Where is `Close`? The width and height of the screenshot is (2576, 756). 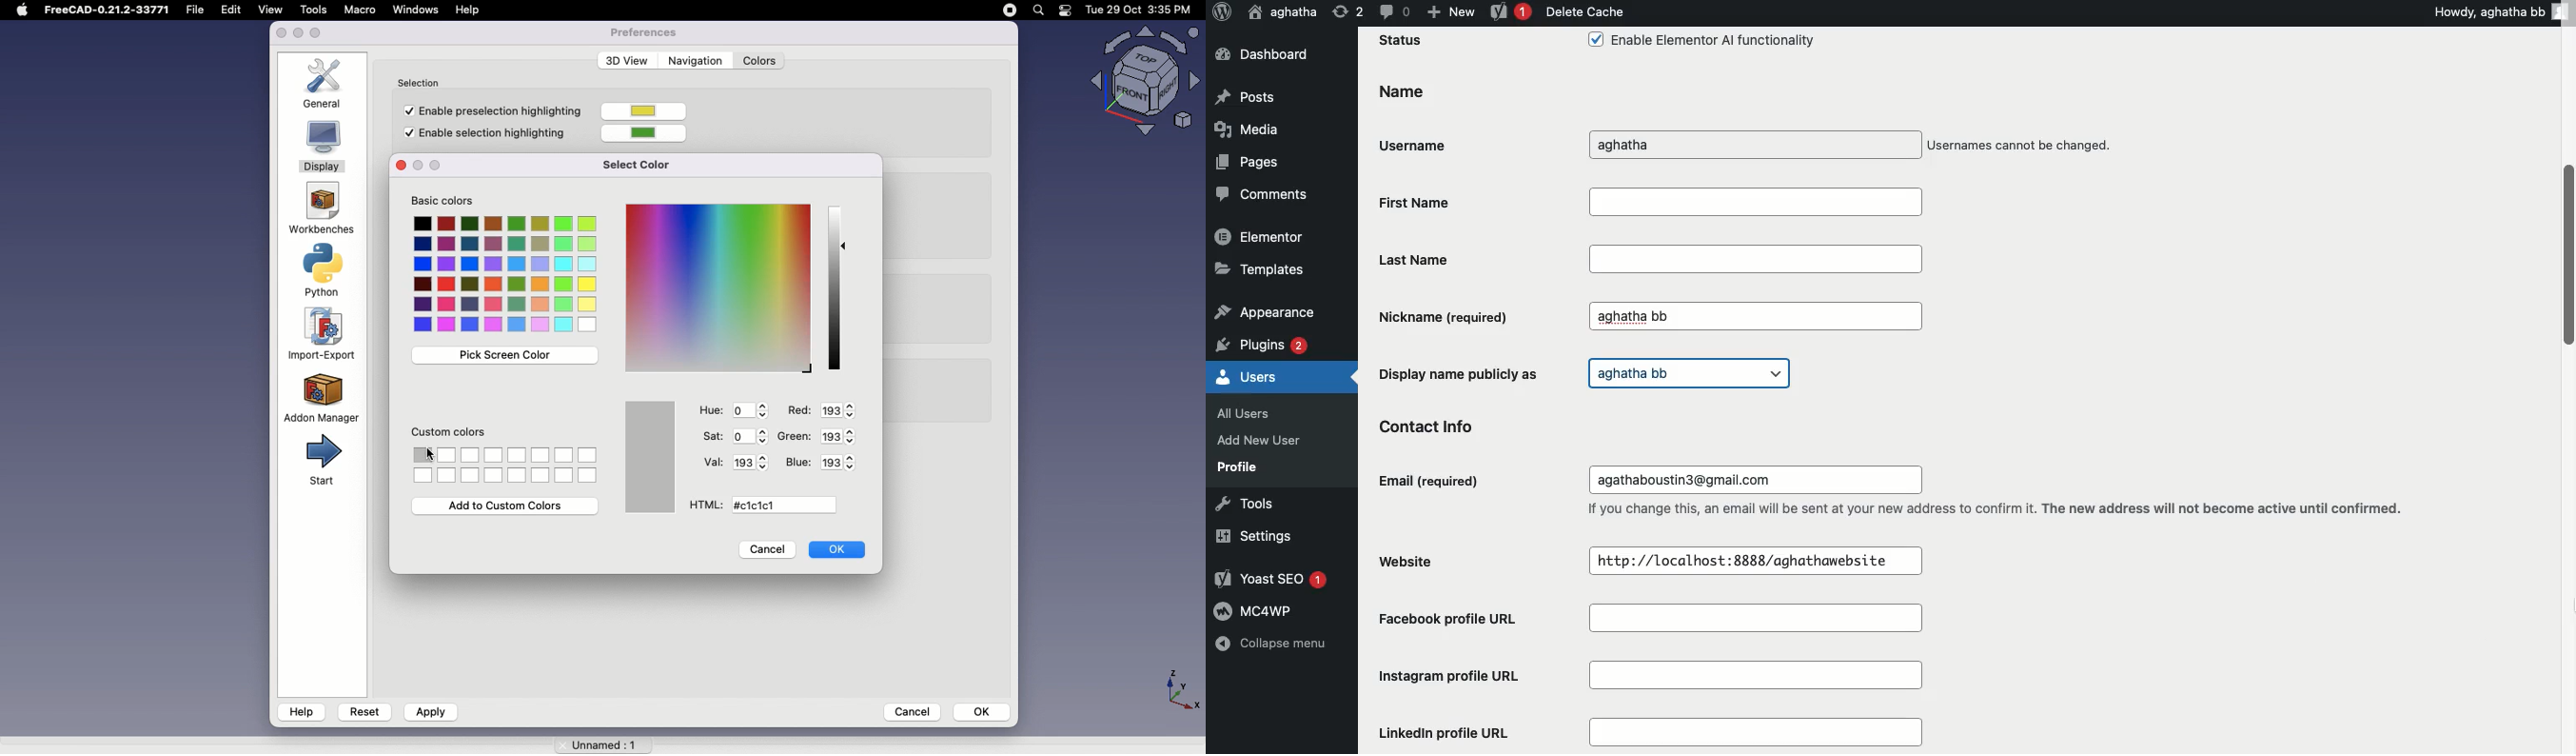
Close is located at coordinates (399, 166).